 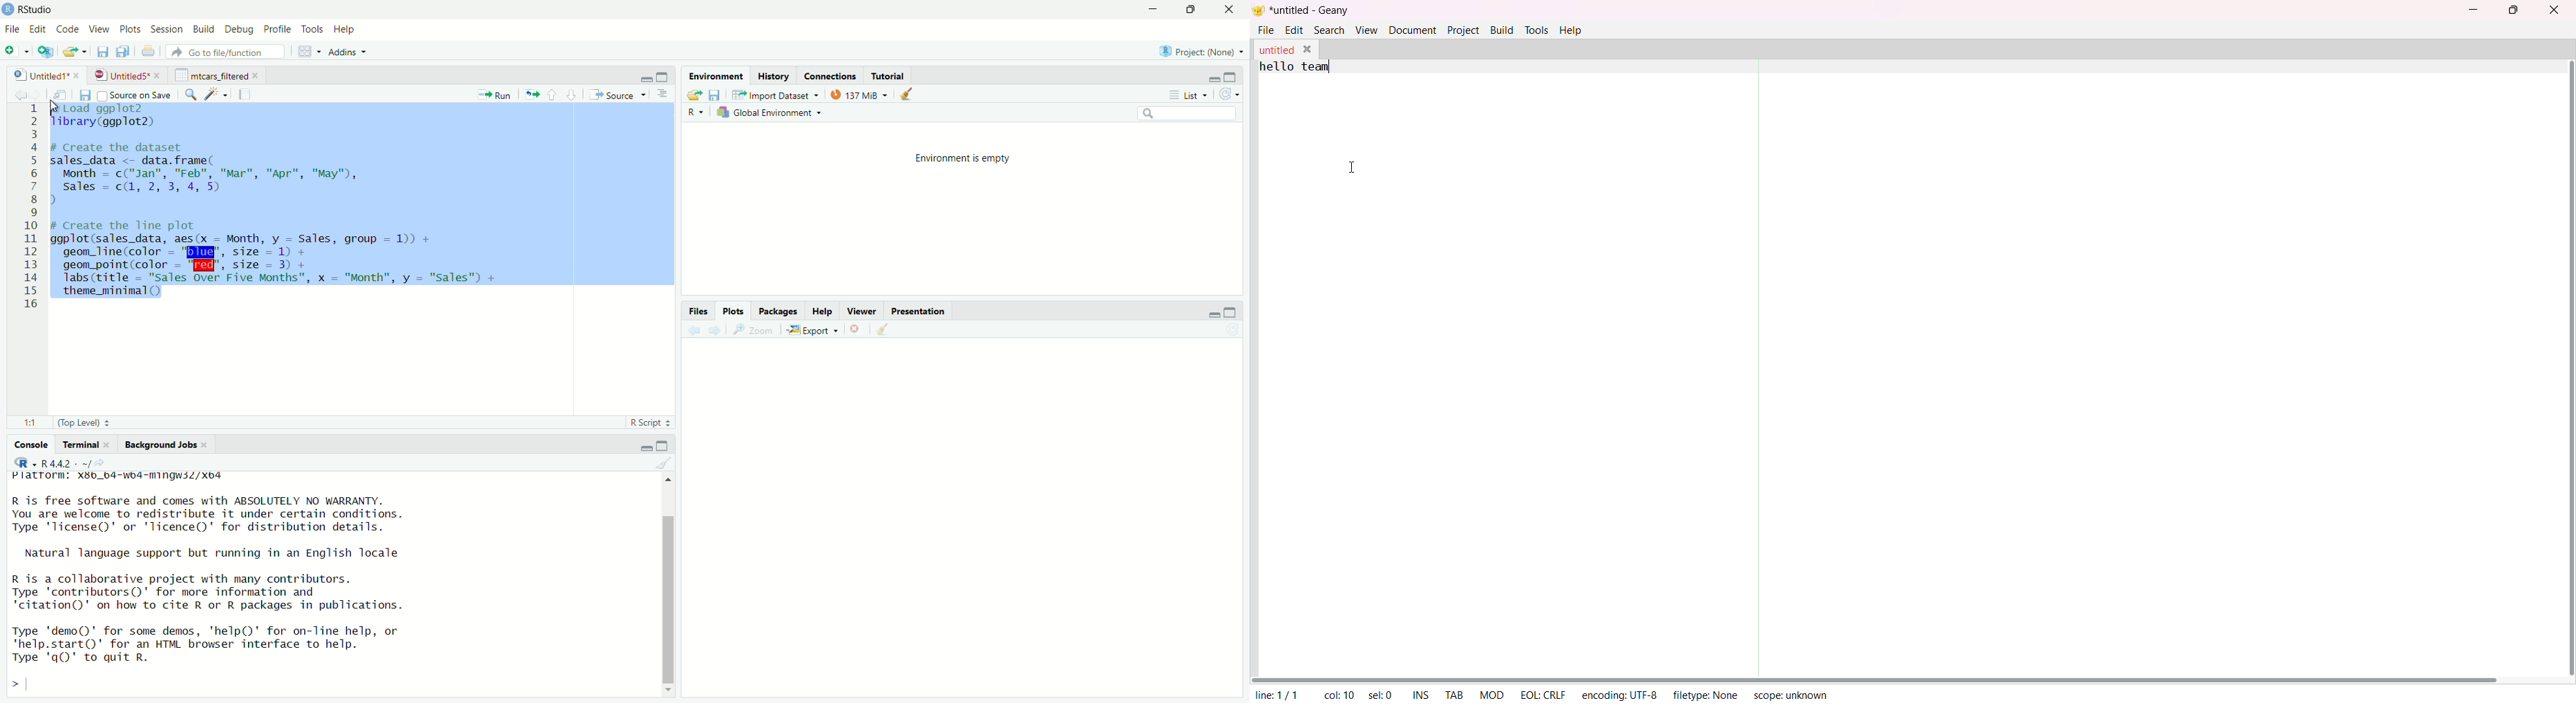 What do you see at coordinates (1494, 694) in the screenshot?
I see `MOD` at bounding box center [1494, 694].